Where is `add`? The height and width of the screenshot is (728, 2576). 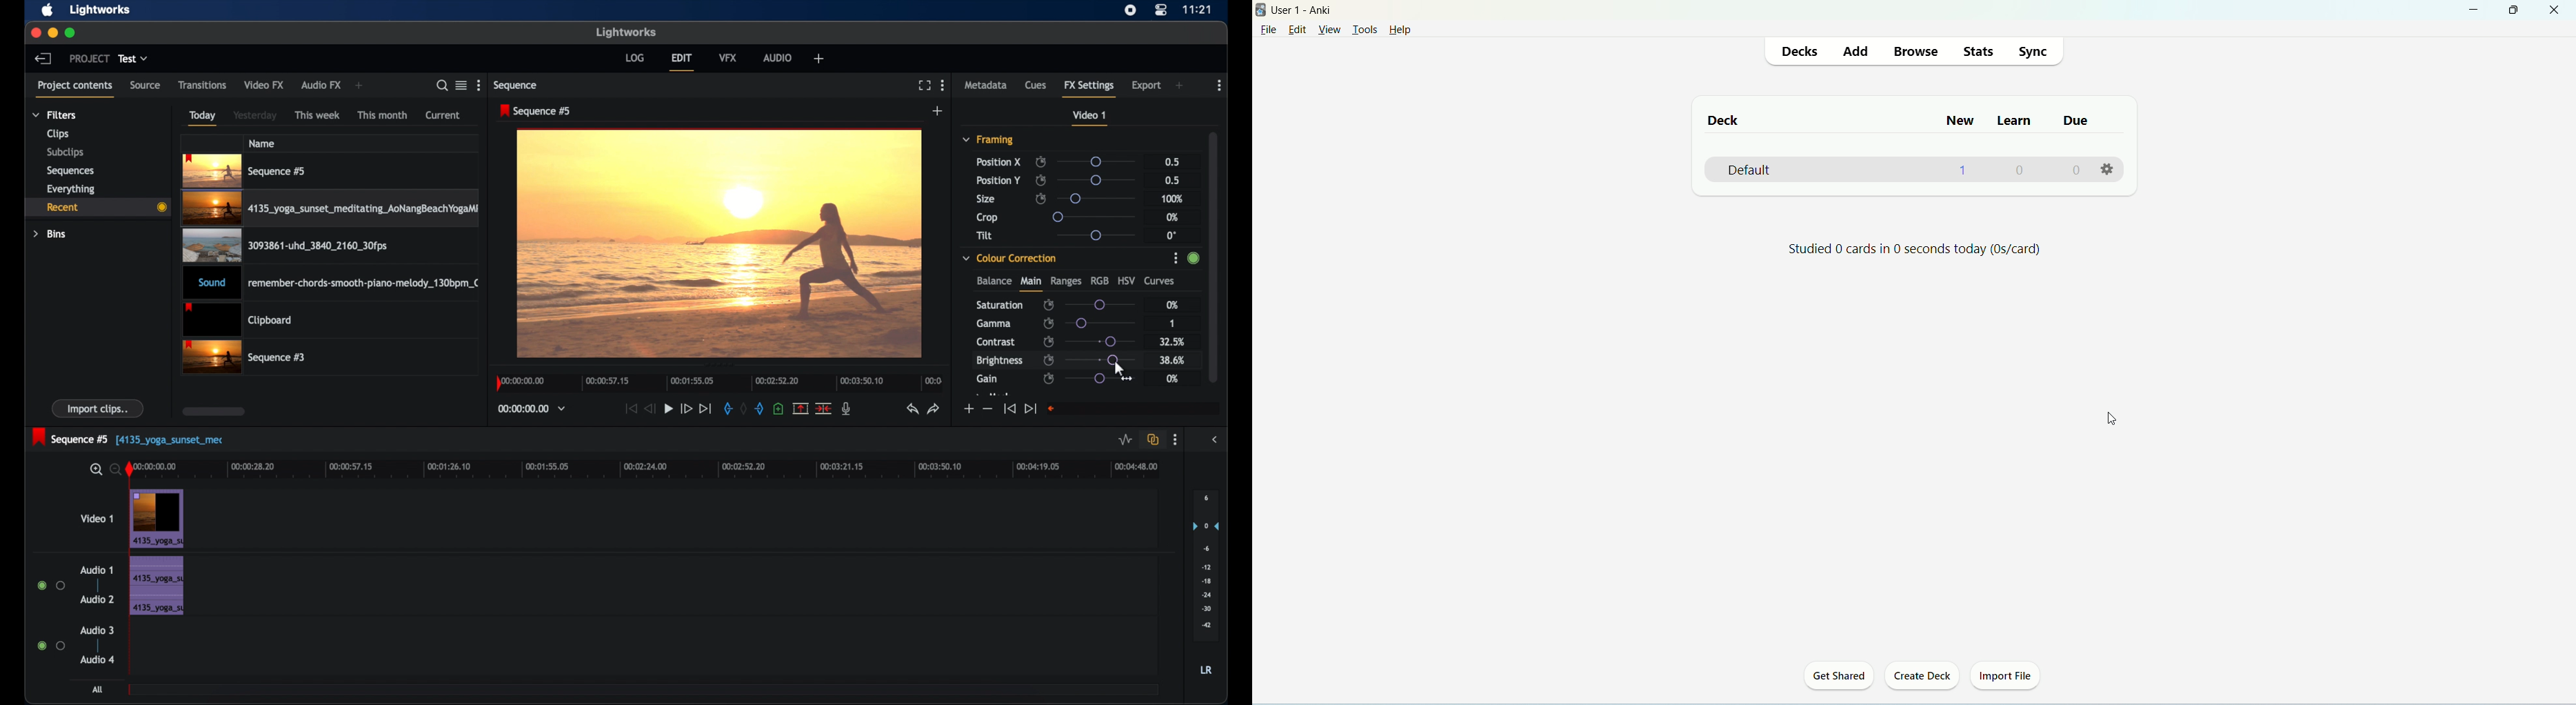
add is located at coordinates (1858, 51).